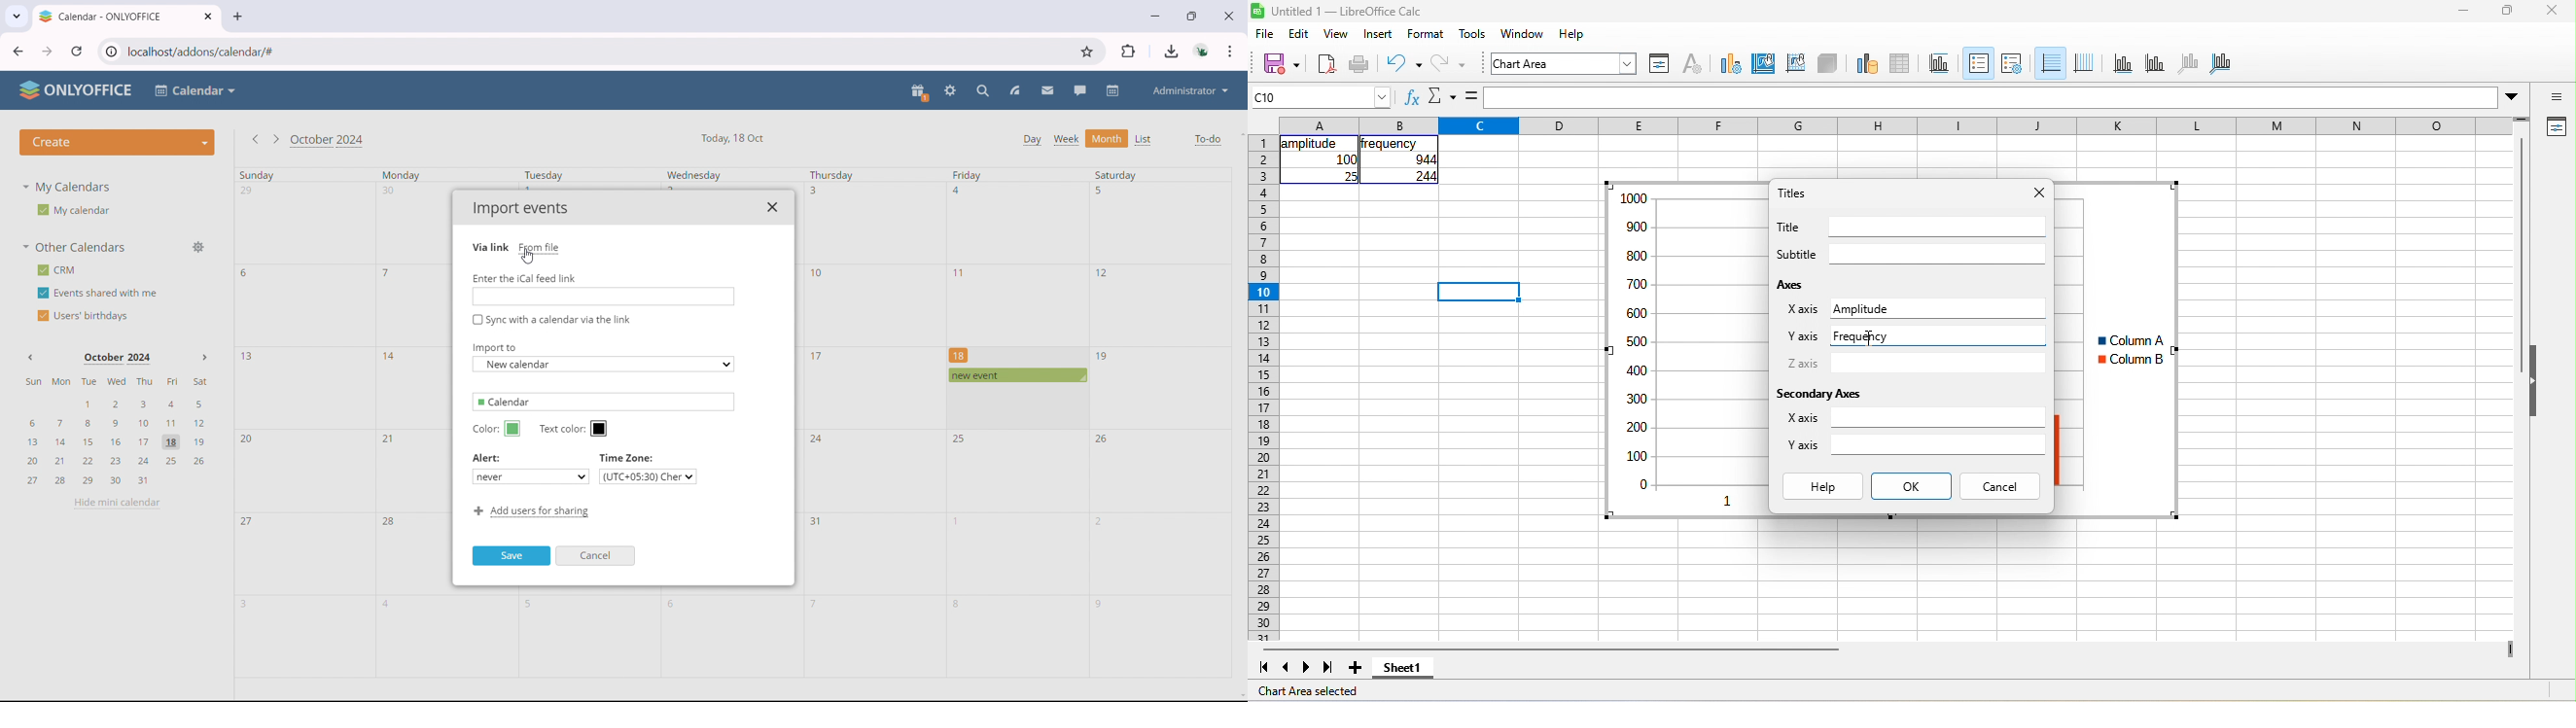  I want to click on 4, so click(960, 190).